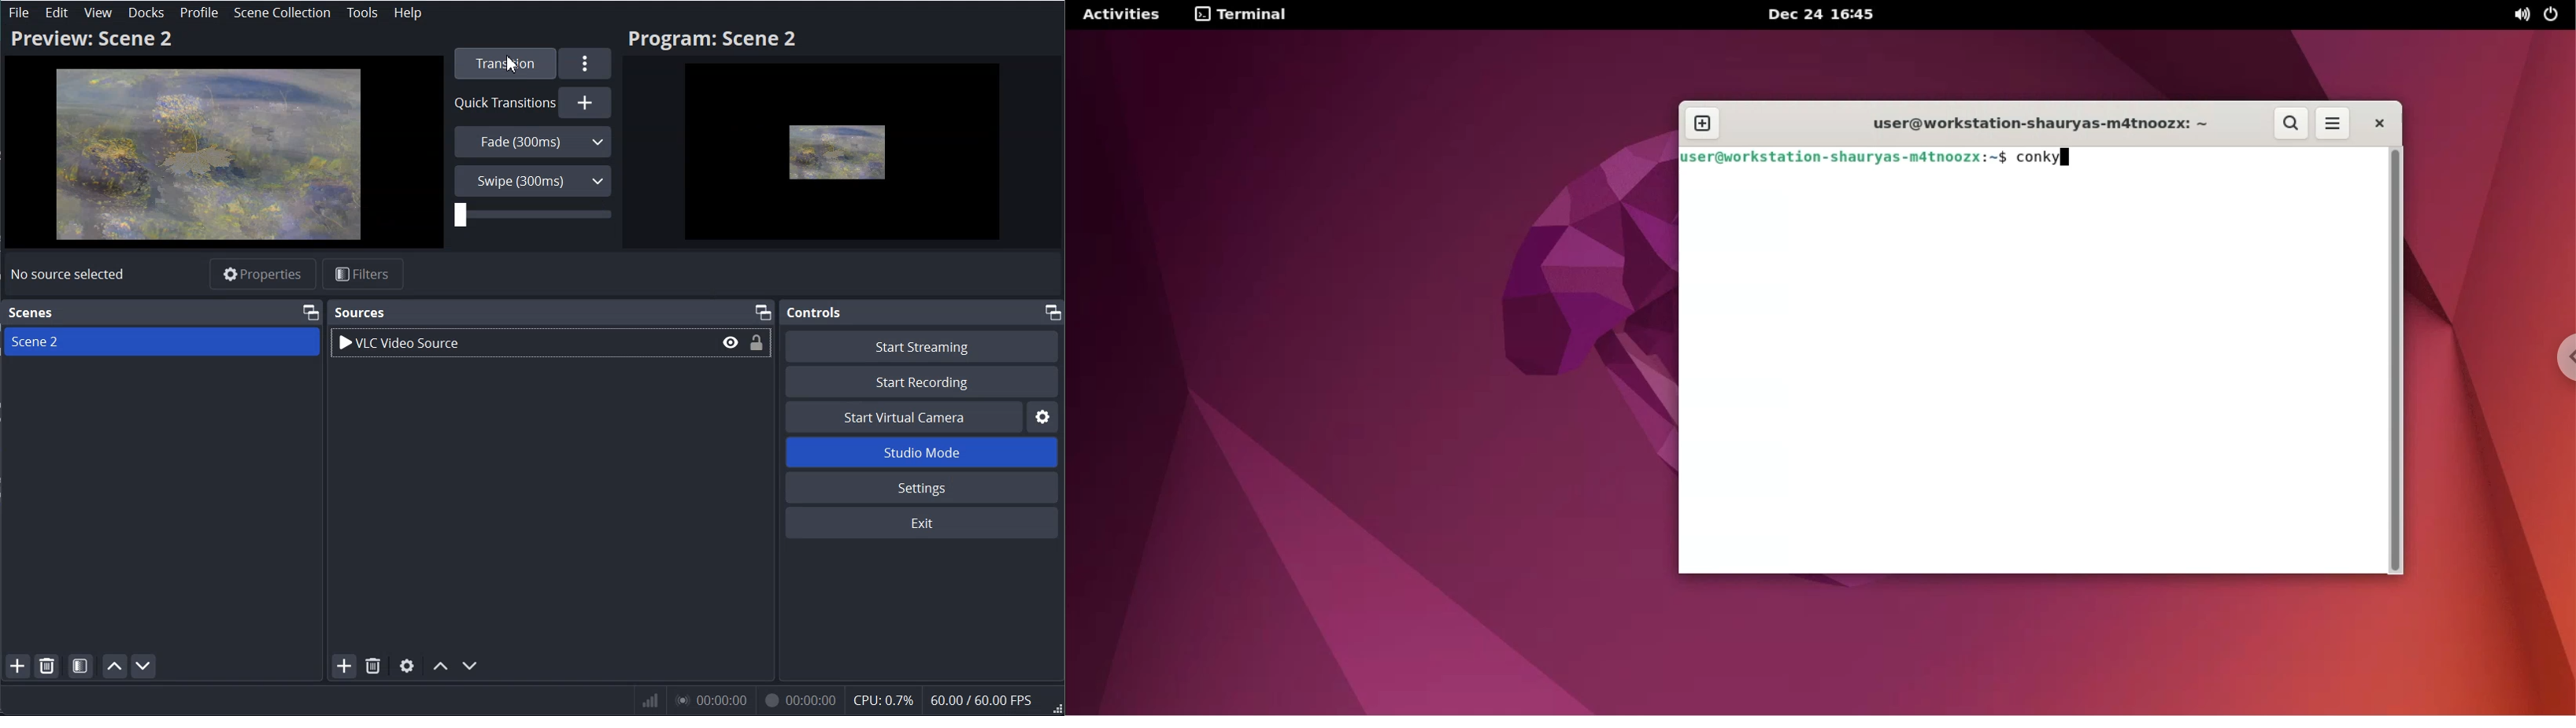 Image resolution: width=2576 pixels, height=728 pixels. What do you see at coordinates (924, 345) in the screenshot?
I see `Start Streaming` at bounding box center [924, 345].